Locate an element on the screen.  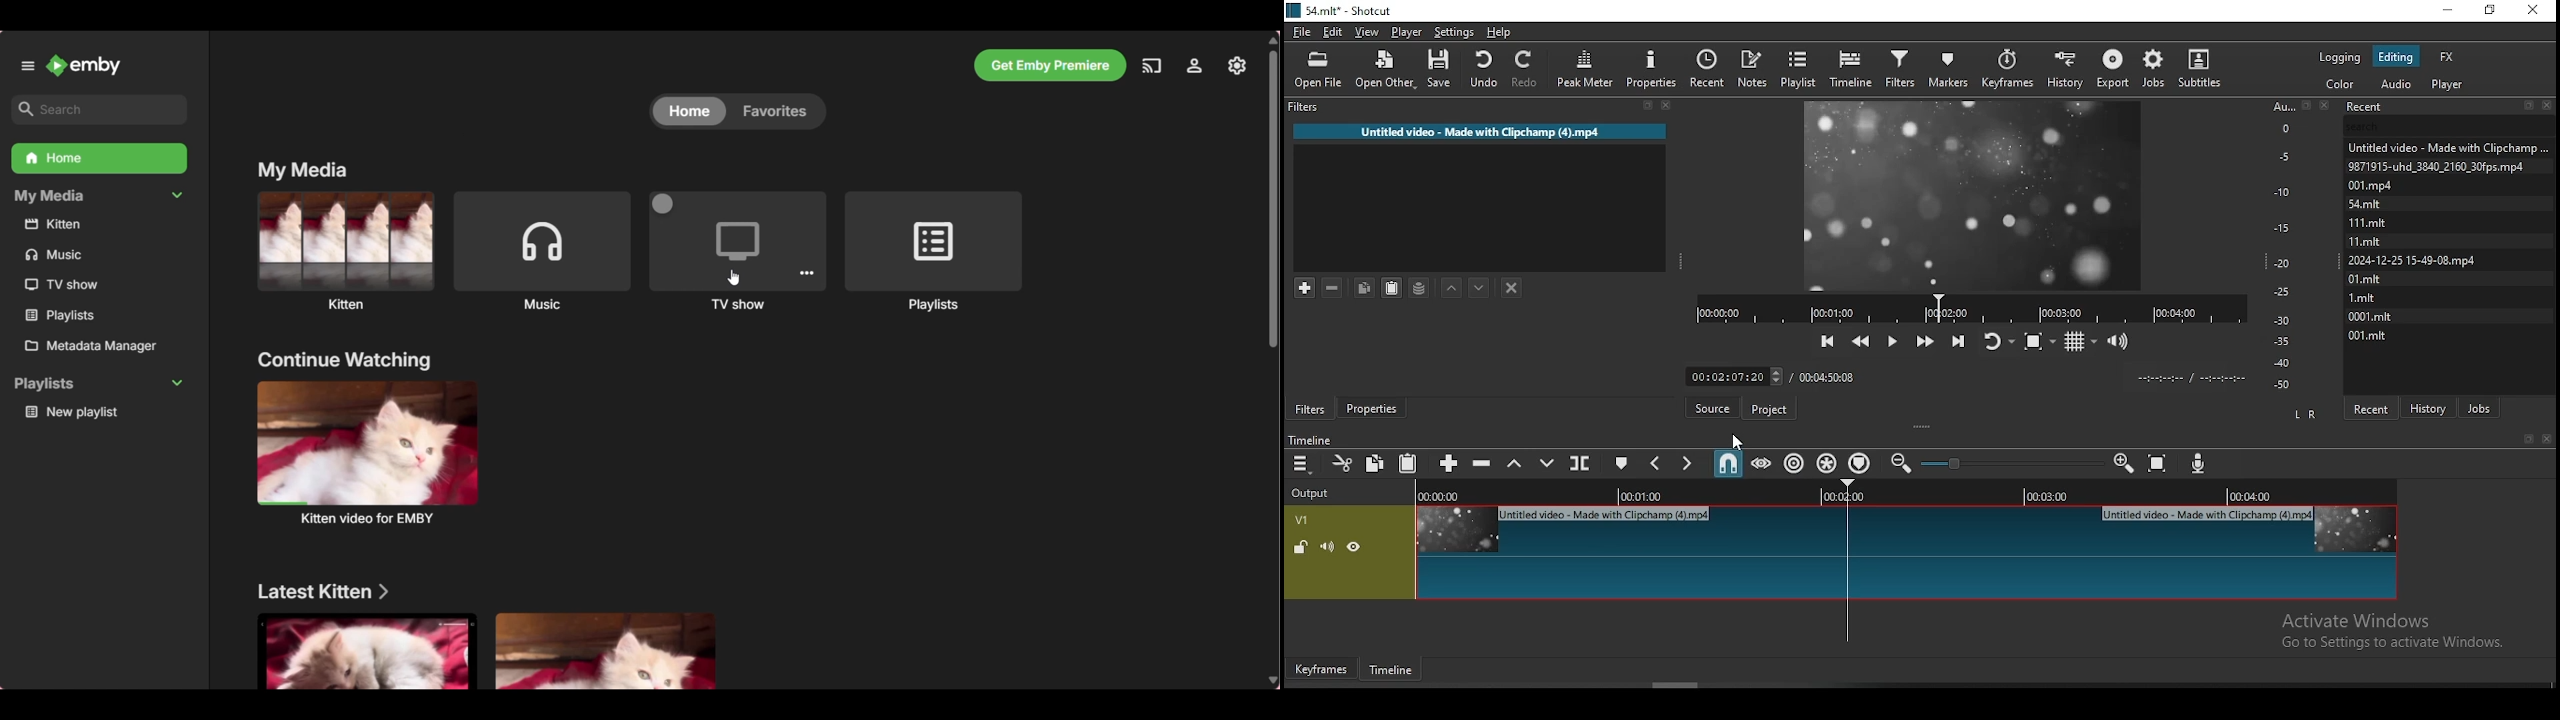
snap is located at coordinates (1729, 463).